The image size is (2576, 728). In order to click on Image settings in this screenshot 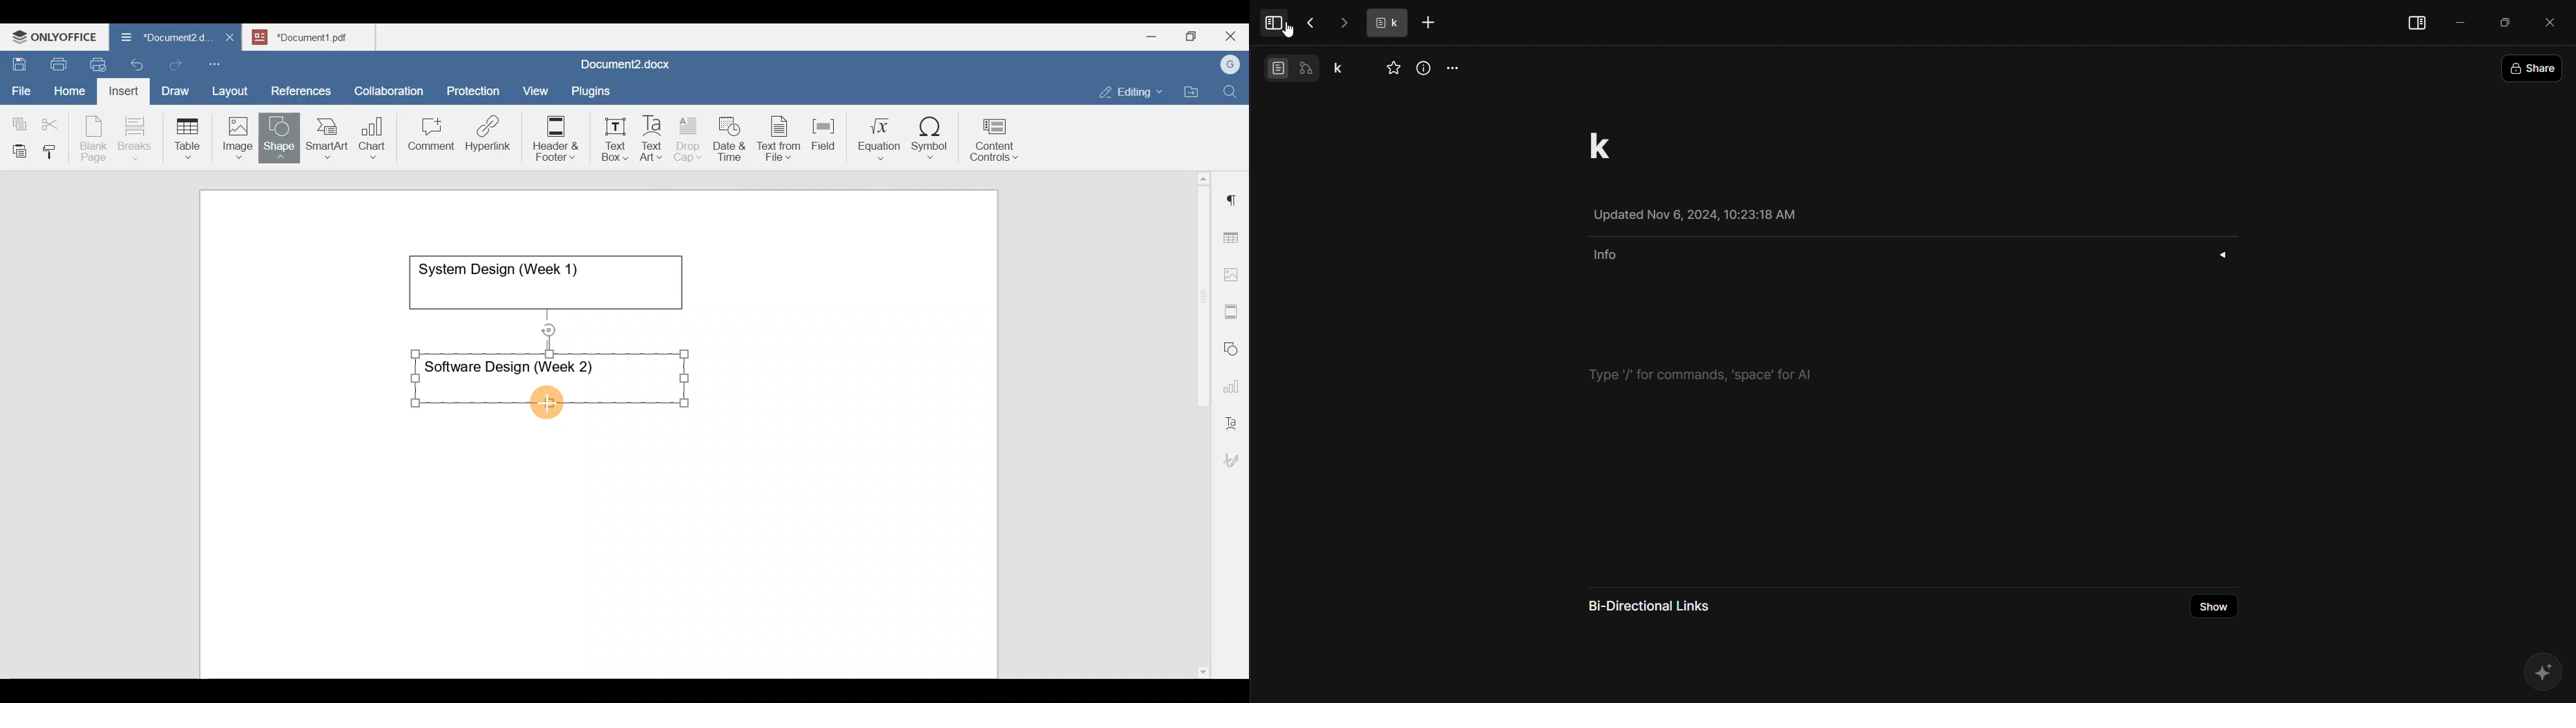, I will do `click(1234, 273)`.